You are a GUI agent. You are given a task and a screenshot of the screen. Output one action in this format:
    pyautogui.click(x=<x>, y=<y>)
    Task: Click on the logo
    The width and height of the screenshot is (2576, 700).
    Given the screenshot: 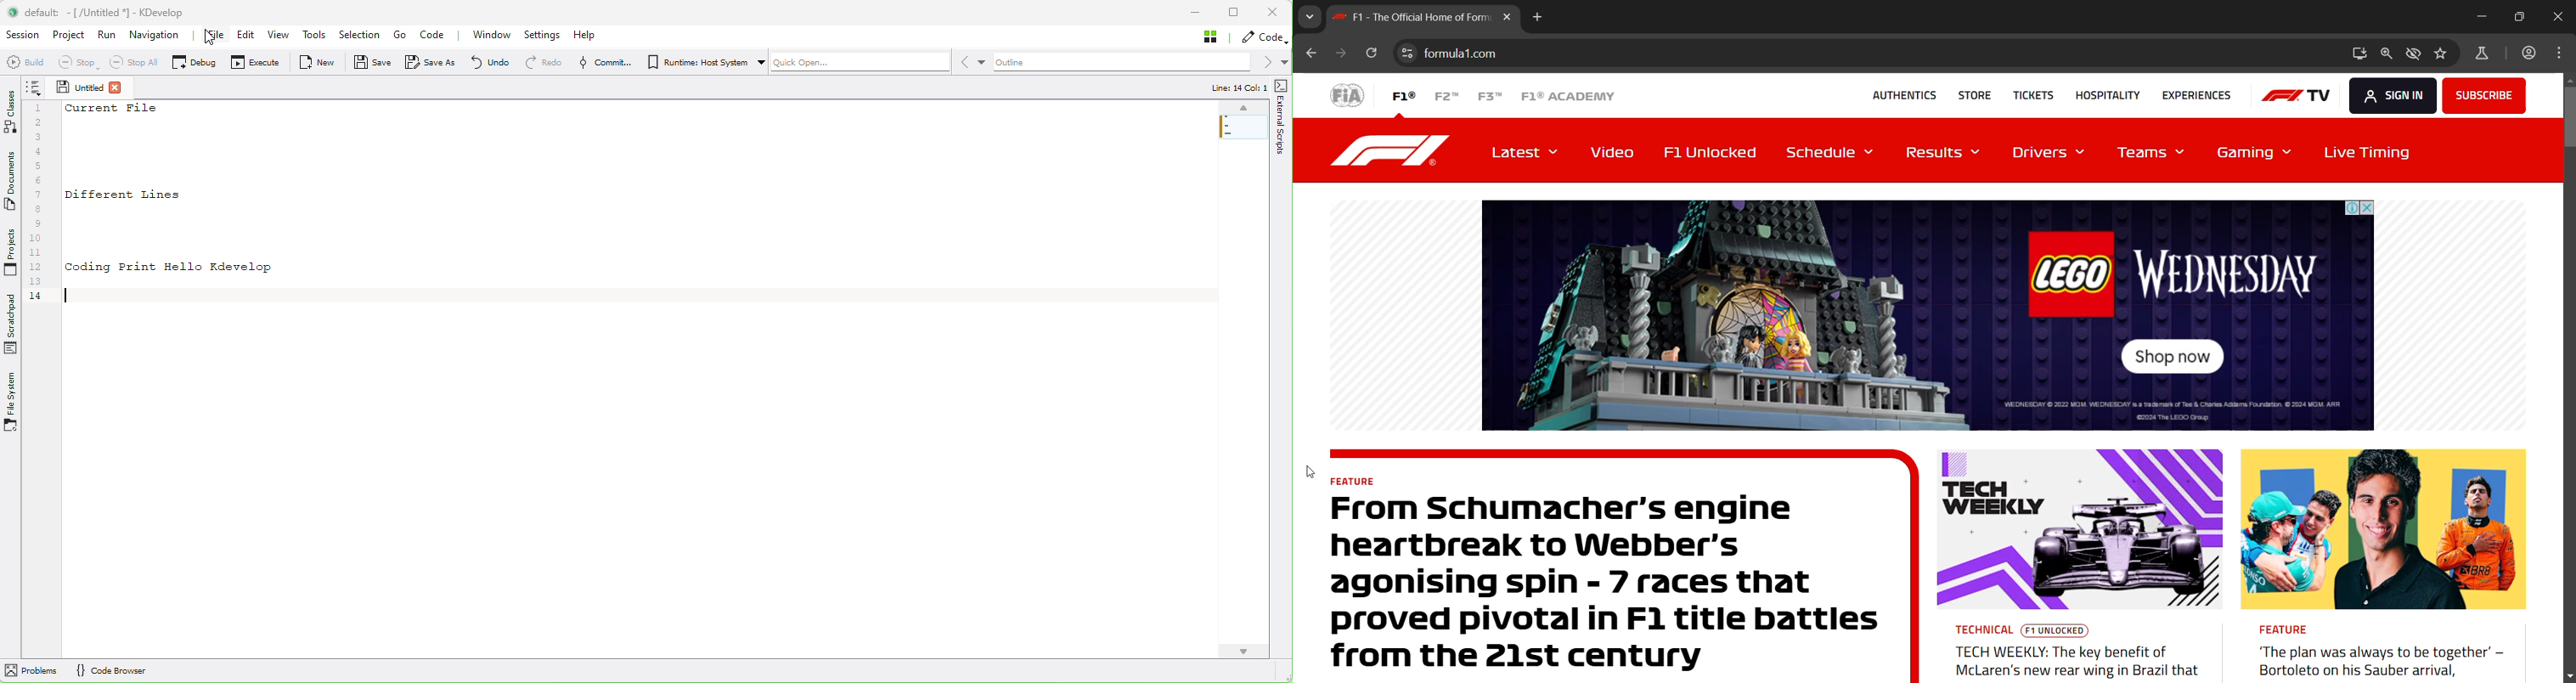 What is the action you would take?
    pyautogui.click(x=13, y=12)
    